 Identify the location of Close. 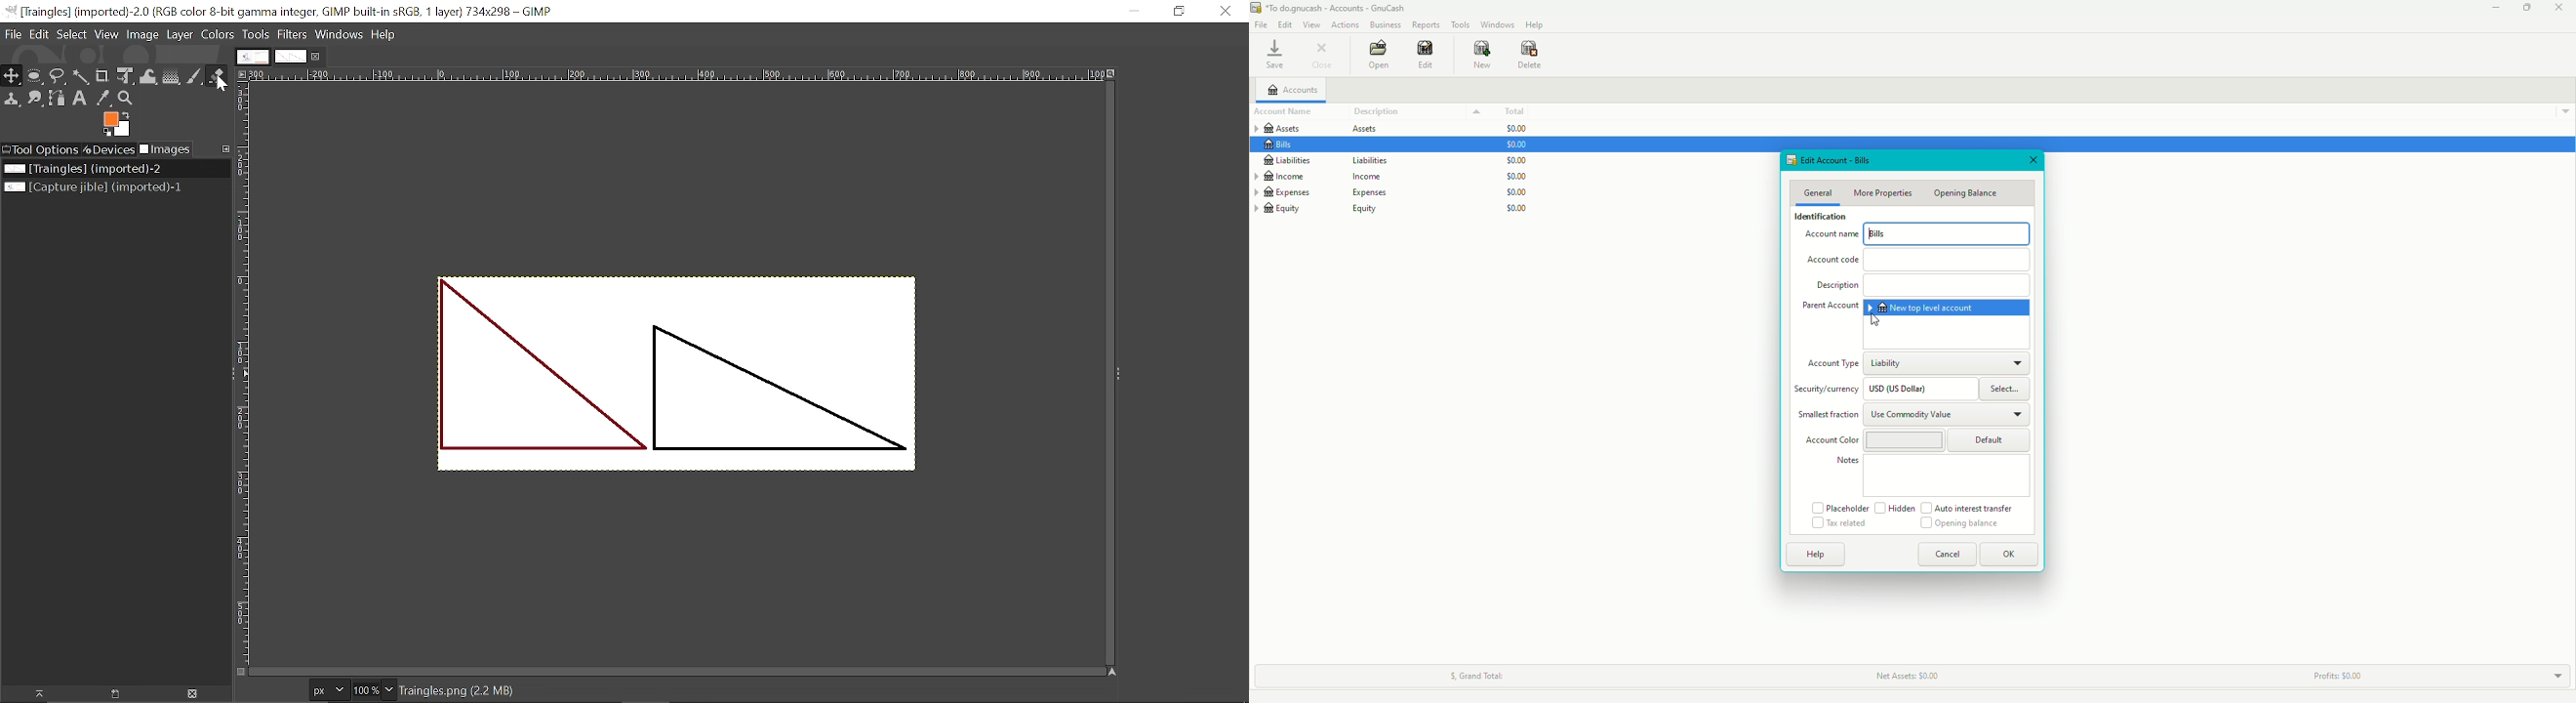
(1323, 55).